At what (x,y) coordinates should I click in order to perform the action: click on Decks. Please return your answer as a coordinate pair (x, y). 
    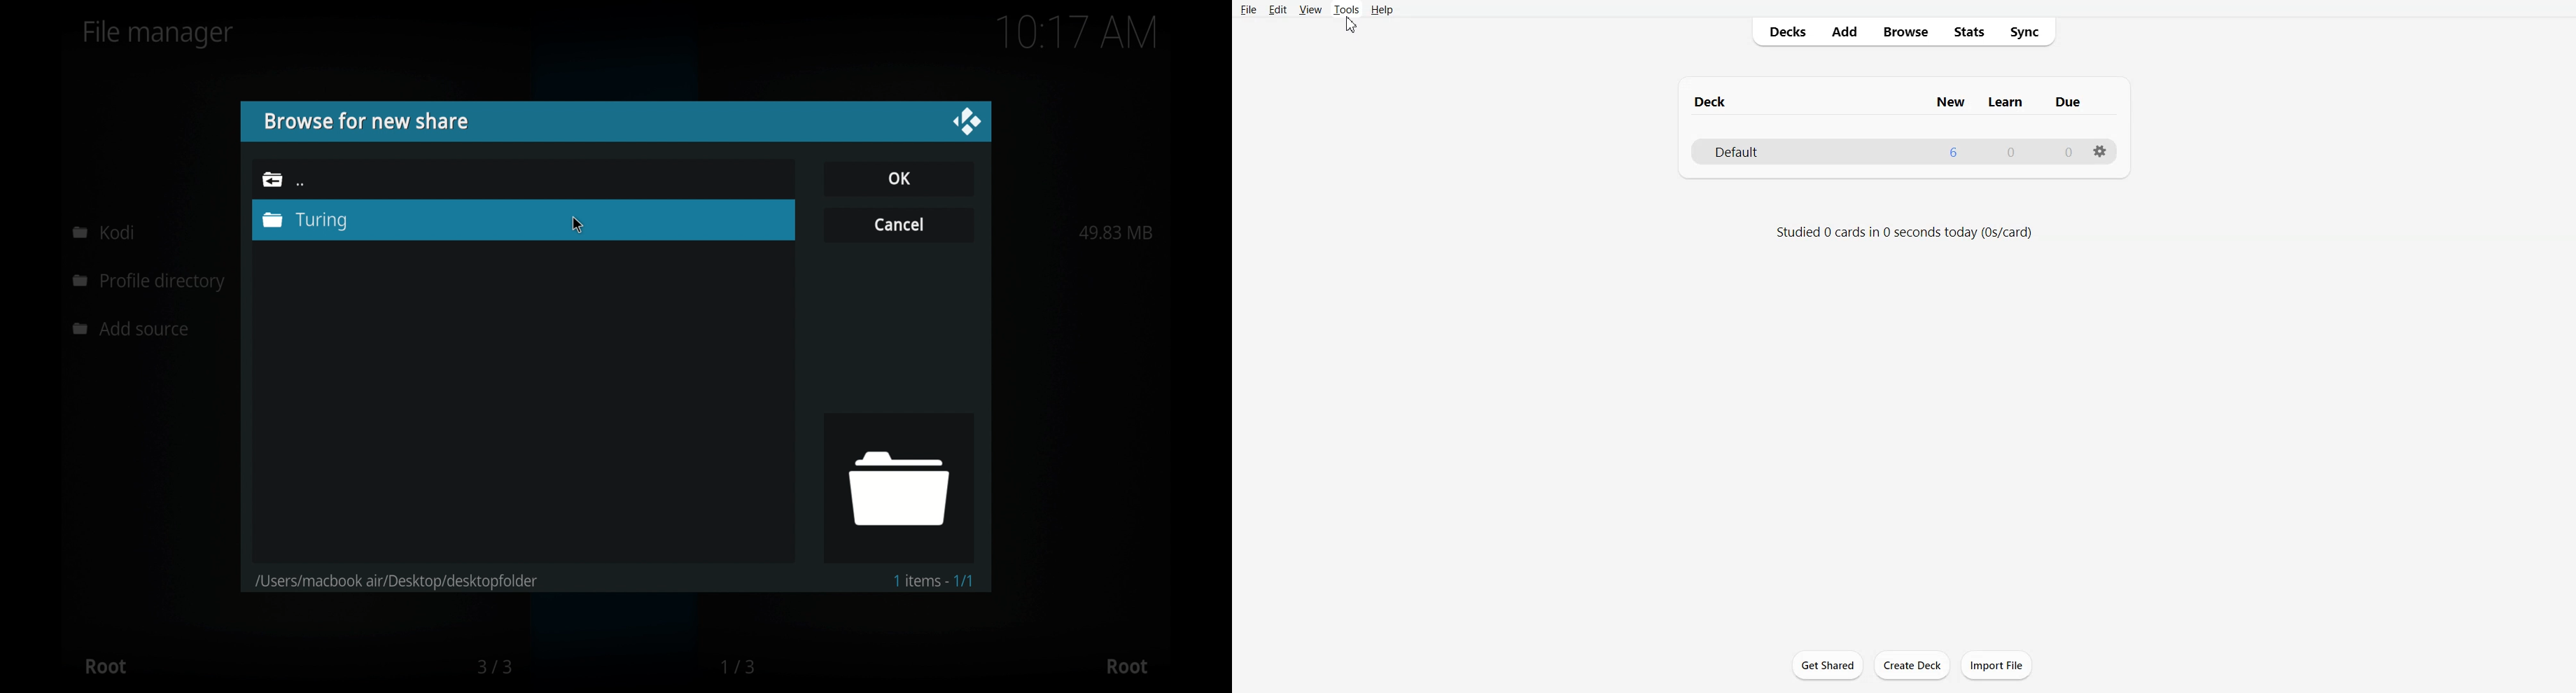
    Looking at the image, I should click on (1783, 32).